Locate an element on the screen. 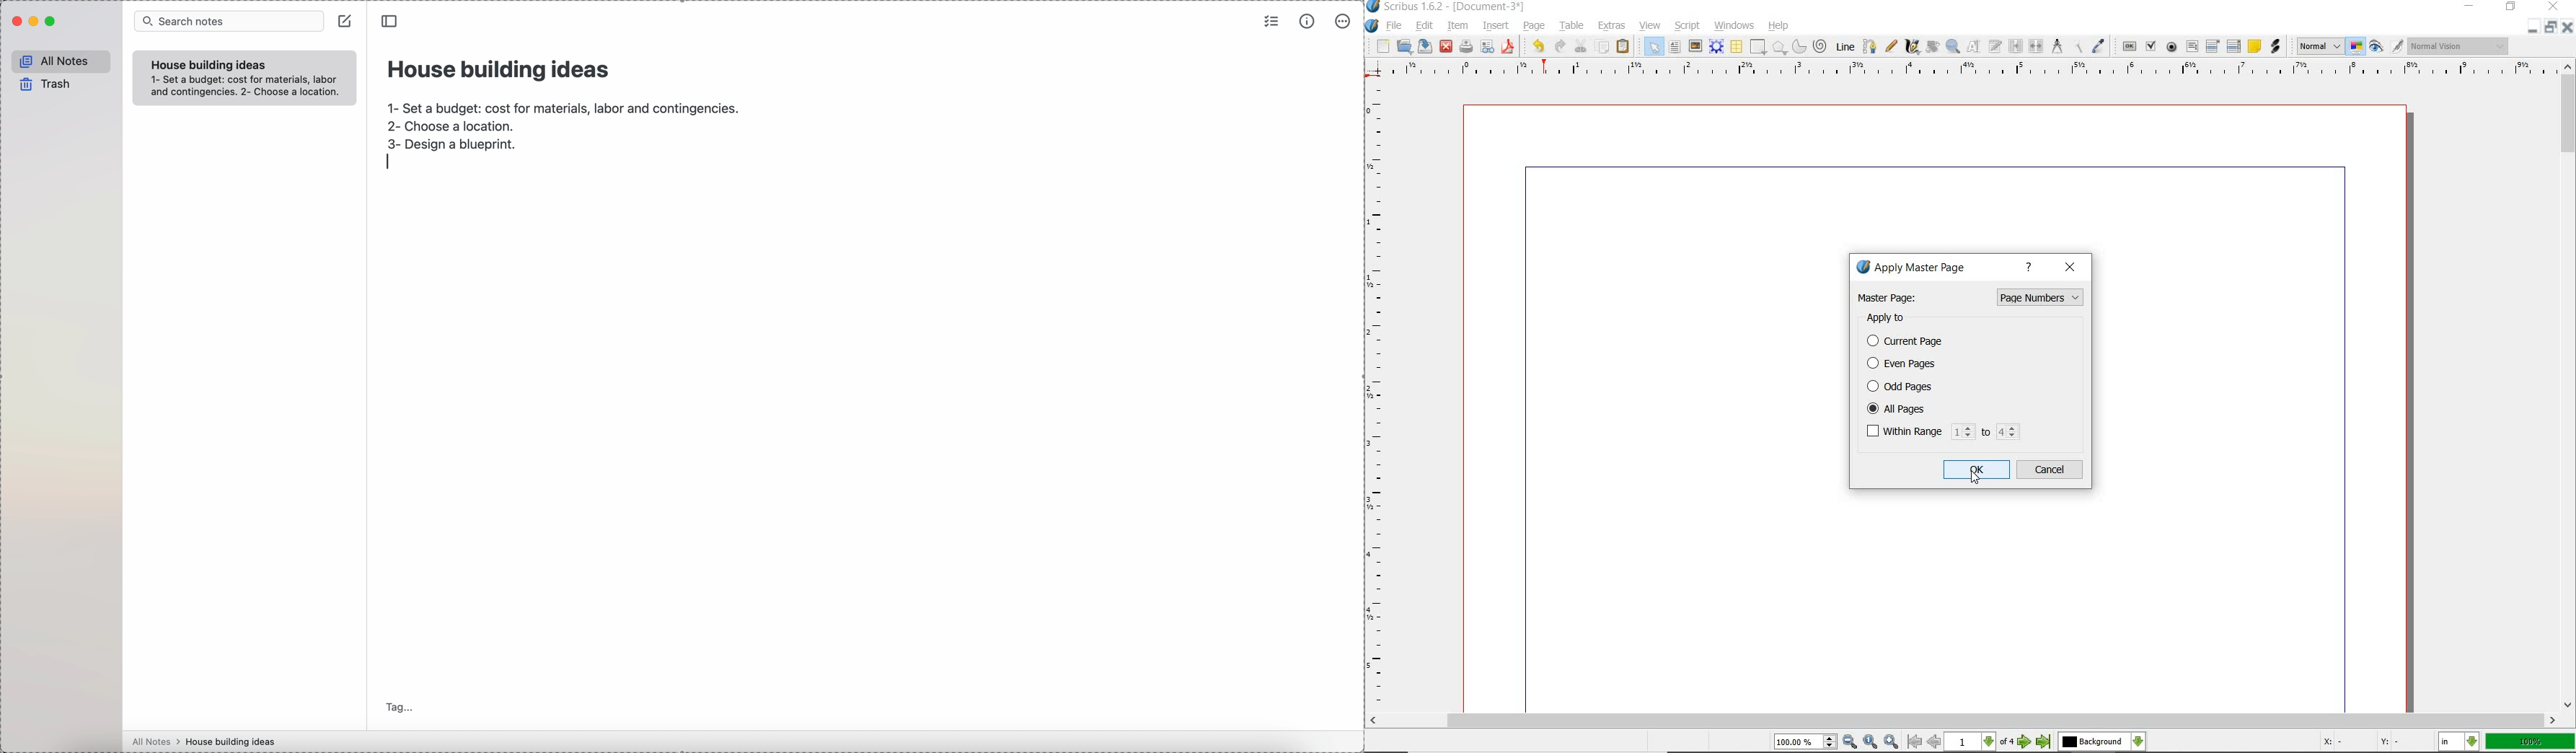 This screenshot has height=756, width=2576. line is located at coordinates (1844, 46).